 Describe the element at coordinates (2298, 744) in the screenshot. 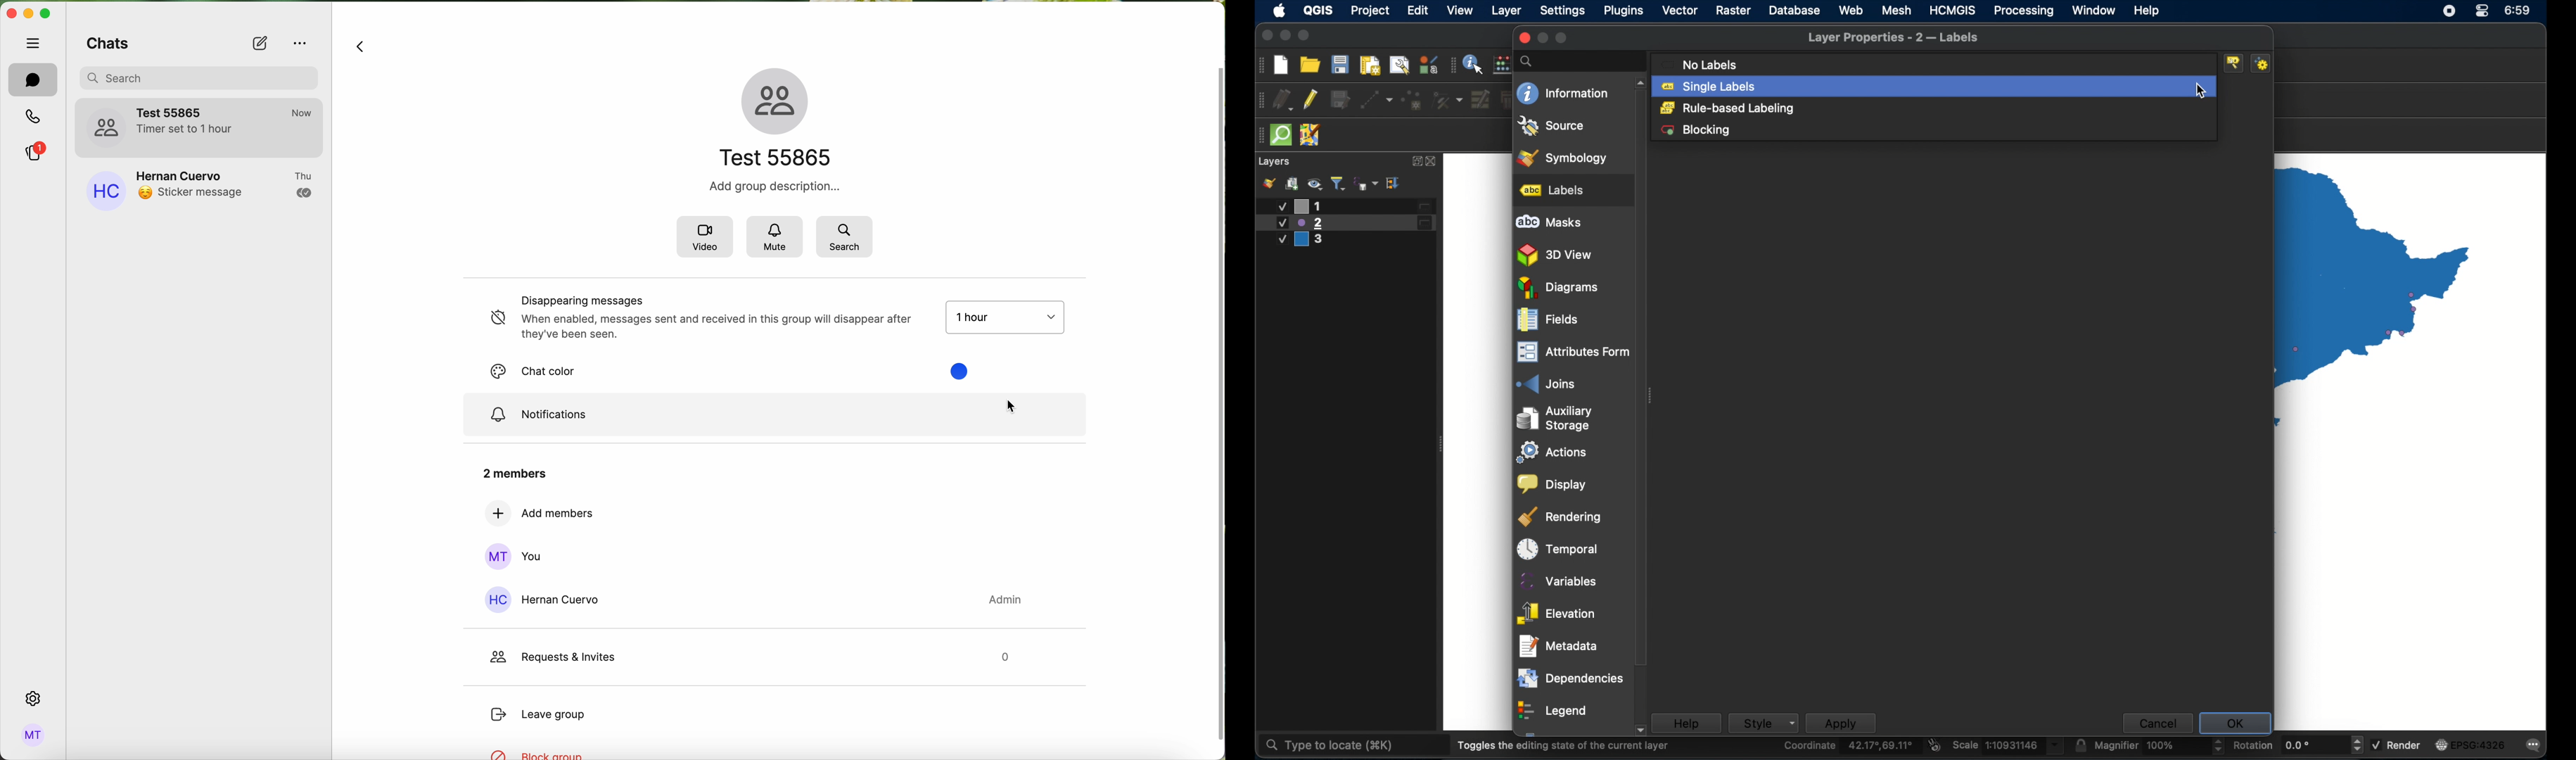

I see `rotation` at that location.